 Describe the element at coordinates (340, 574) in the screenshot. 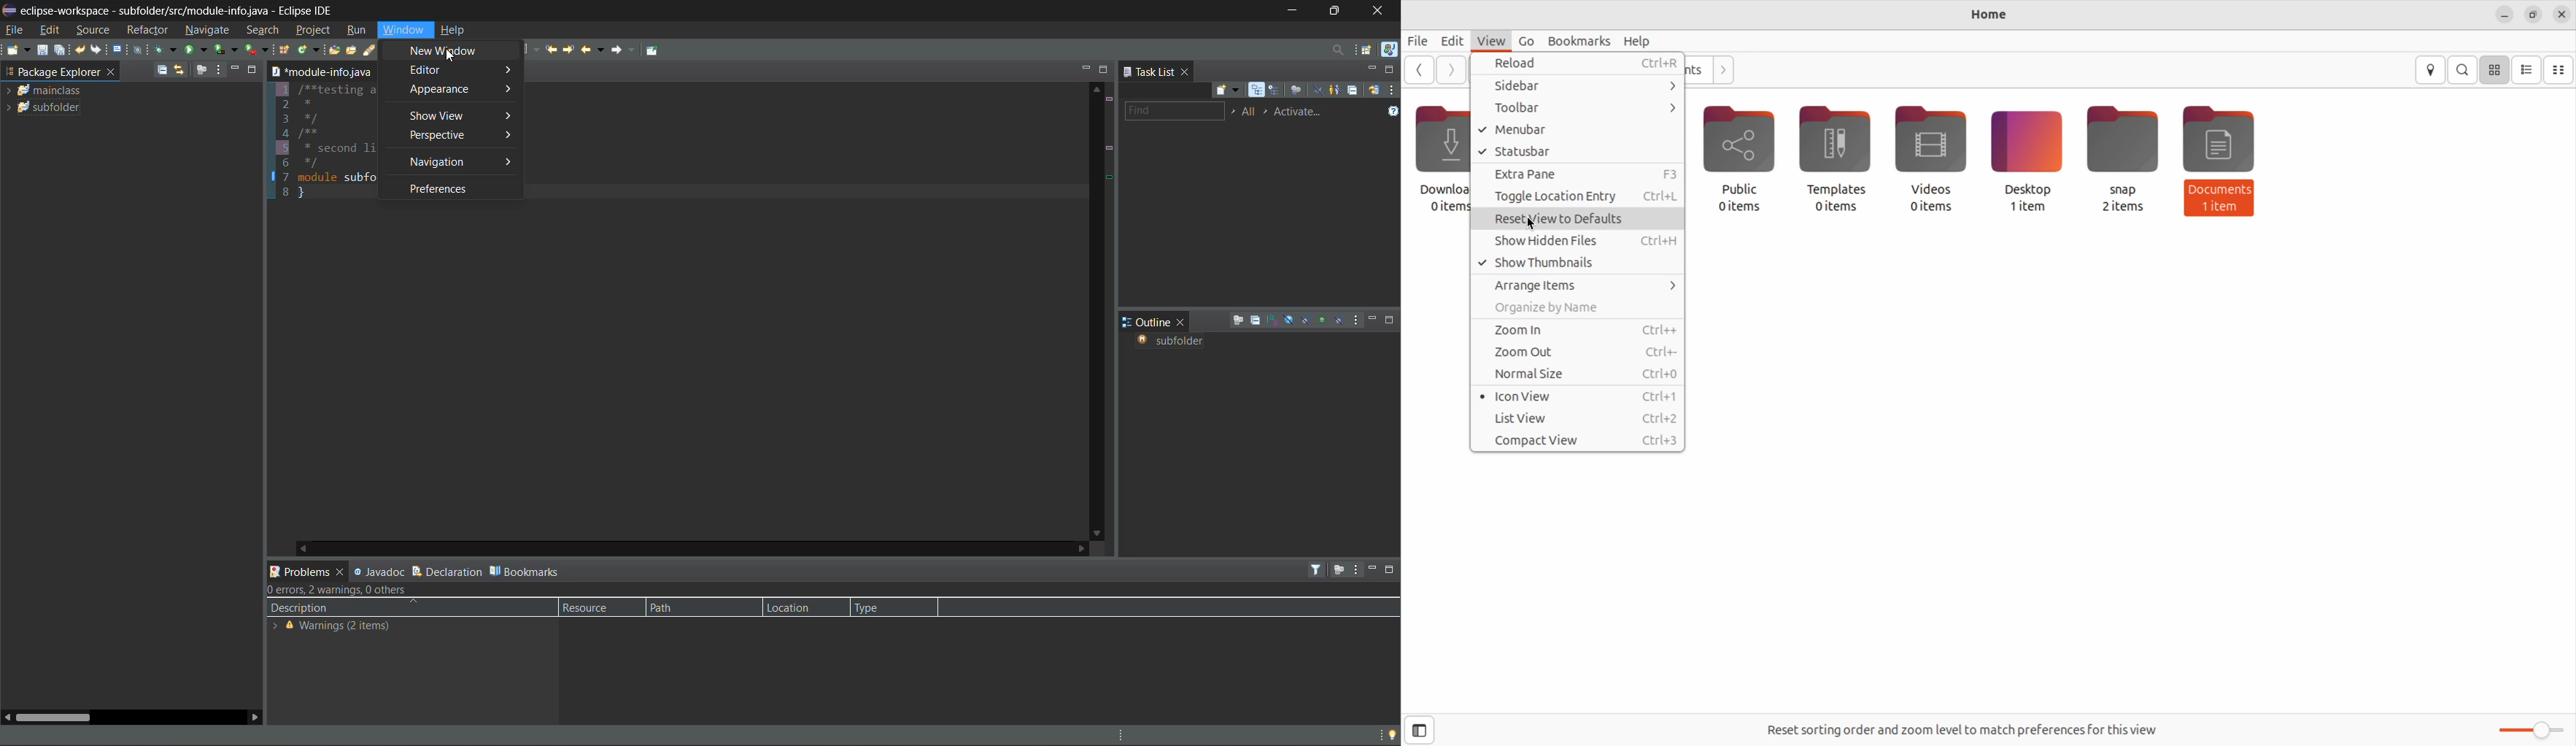

I see `close` at that location.